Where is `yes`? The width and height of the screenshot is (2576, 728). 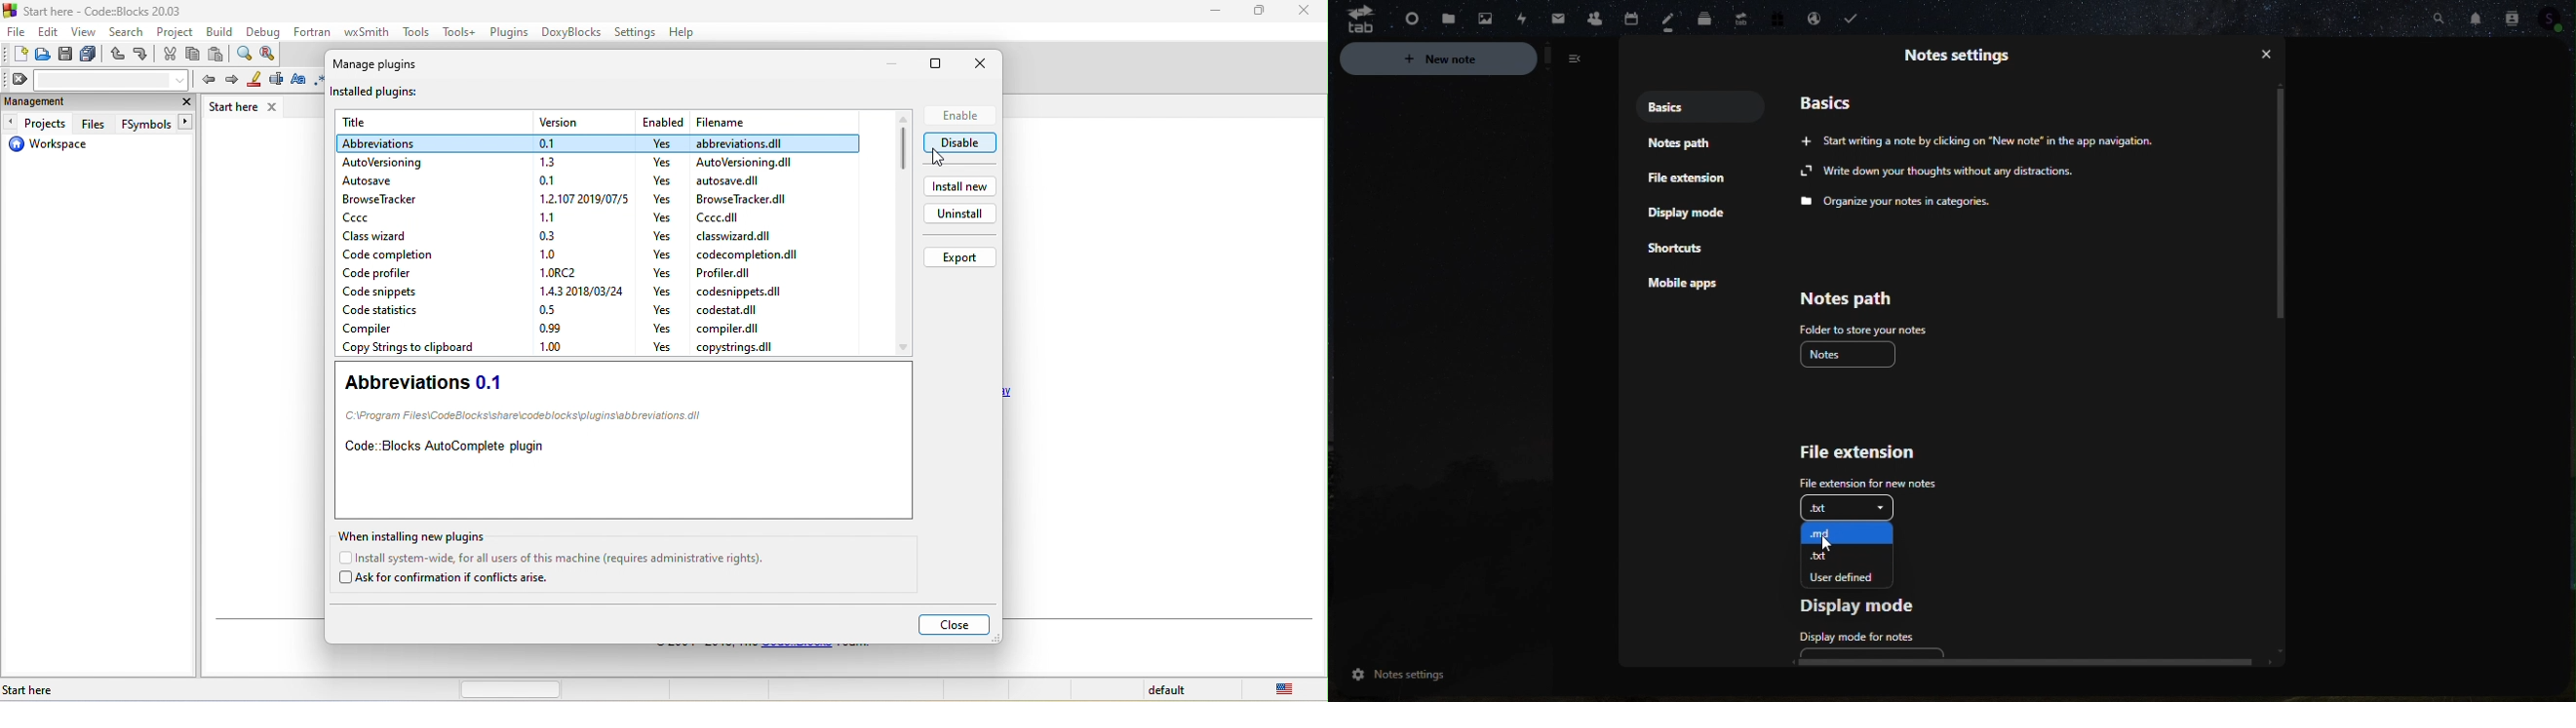 yes is located at coordinates (661, 273).